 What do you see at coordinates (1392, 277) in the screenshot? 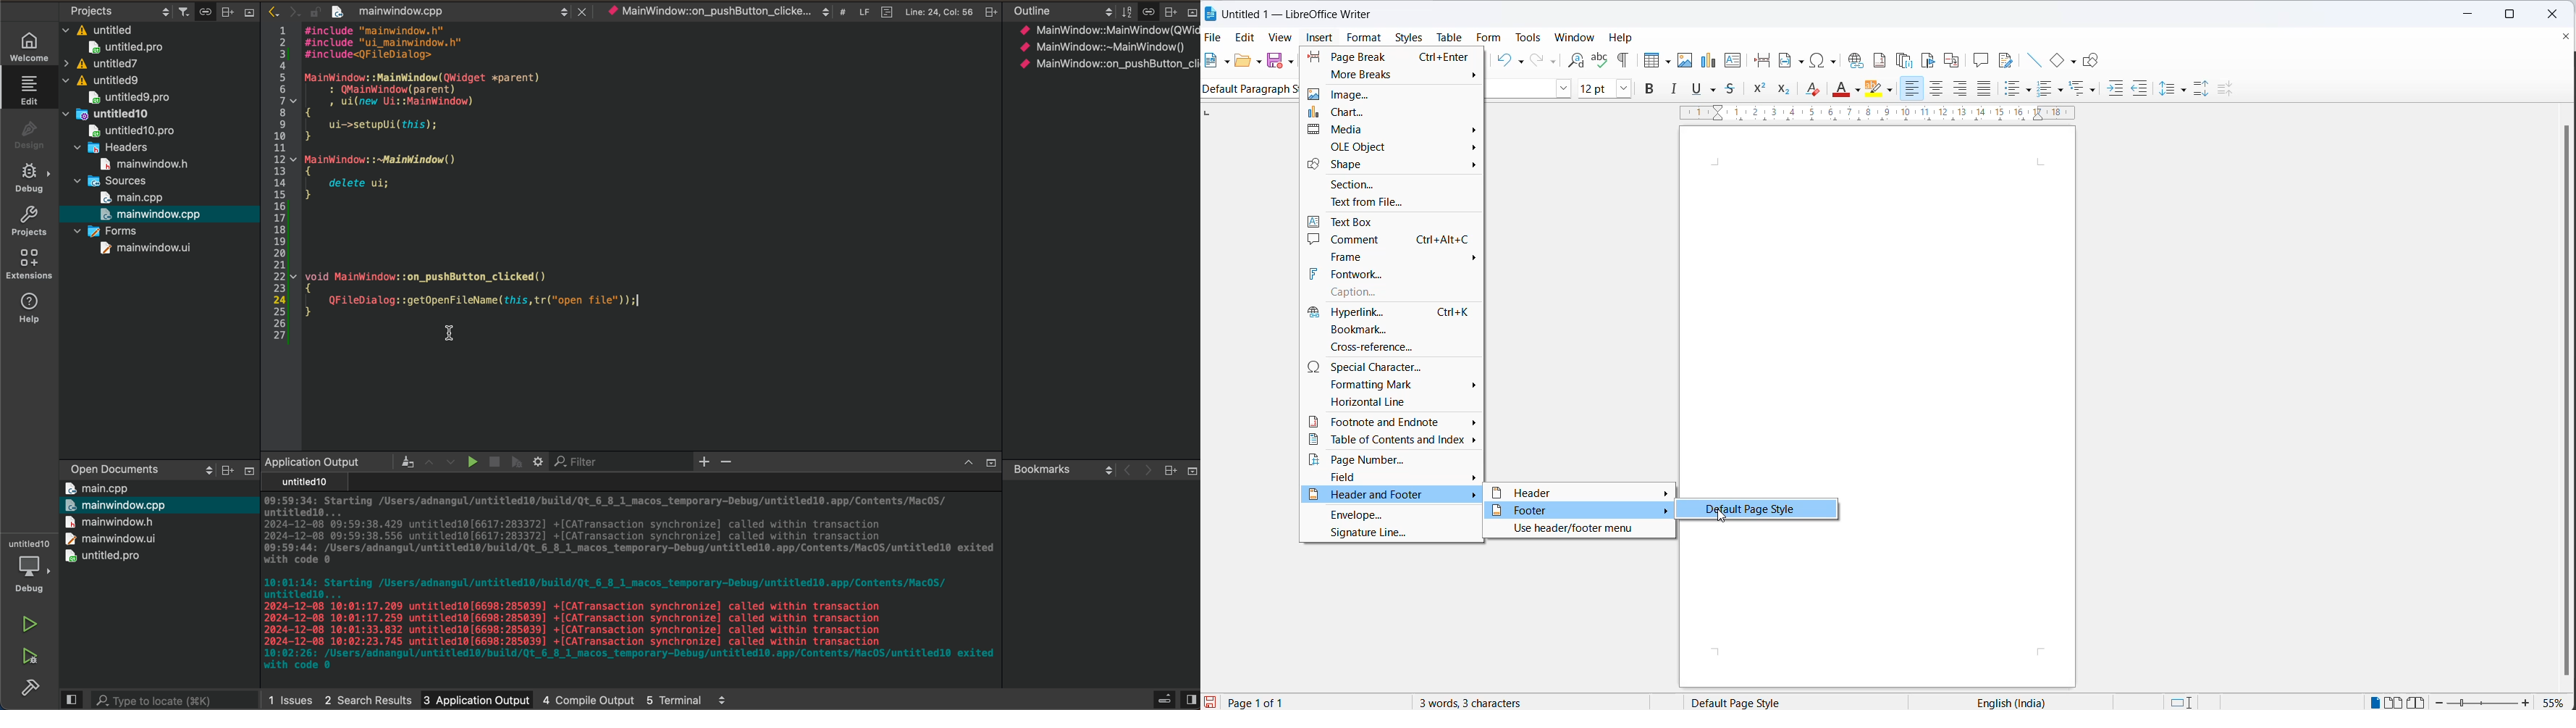
I see `fontwork` at bounding box center [1392, 277].